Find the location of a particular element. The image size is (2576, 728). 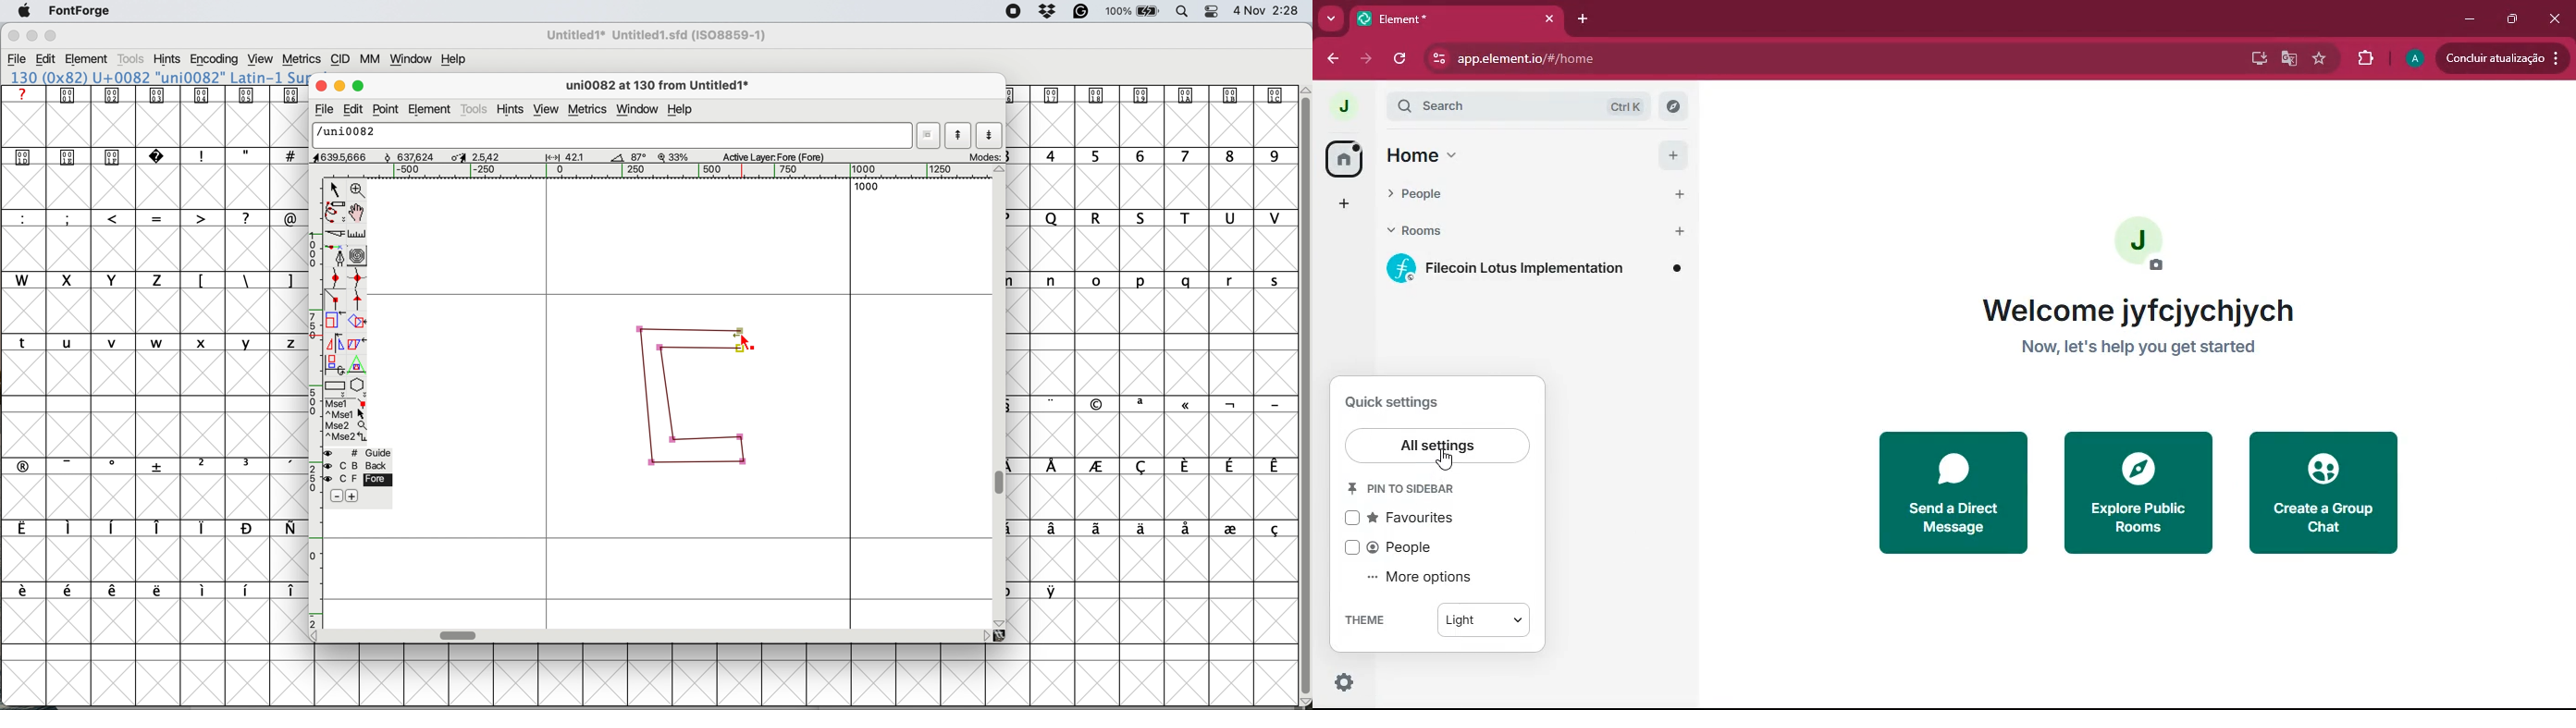

numbers is located at coordinates (1154, 155).